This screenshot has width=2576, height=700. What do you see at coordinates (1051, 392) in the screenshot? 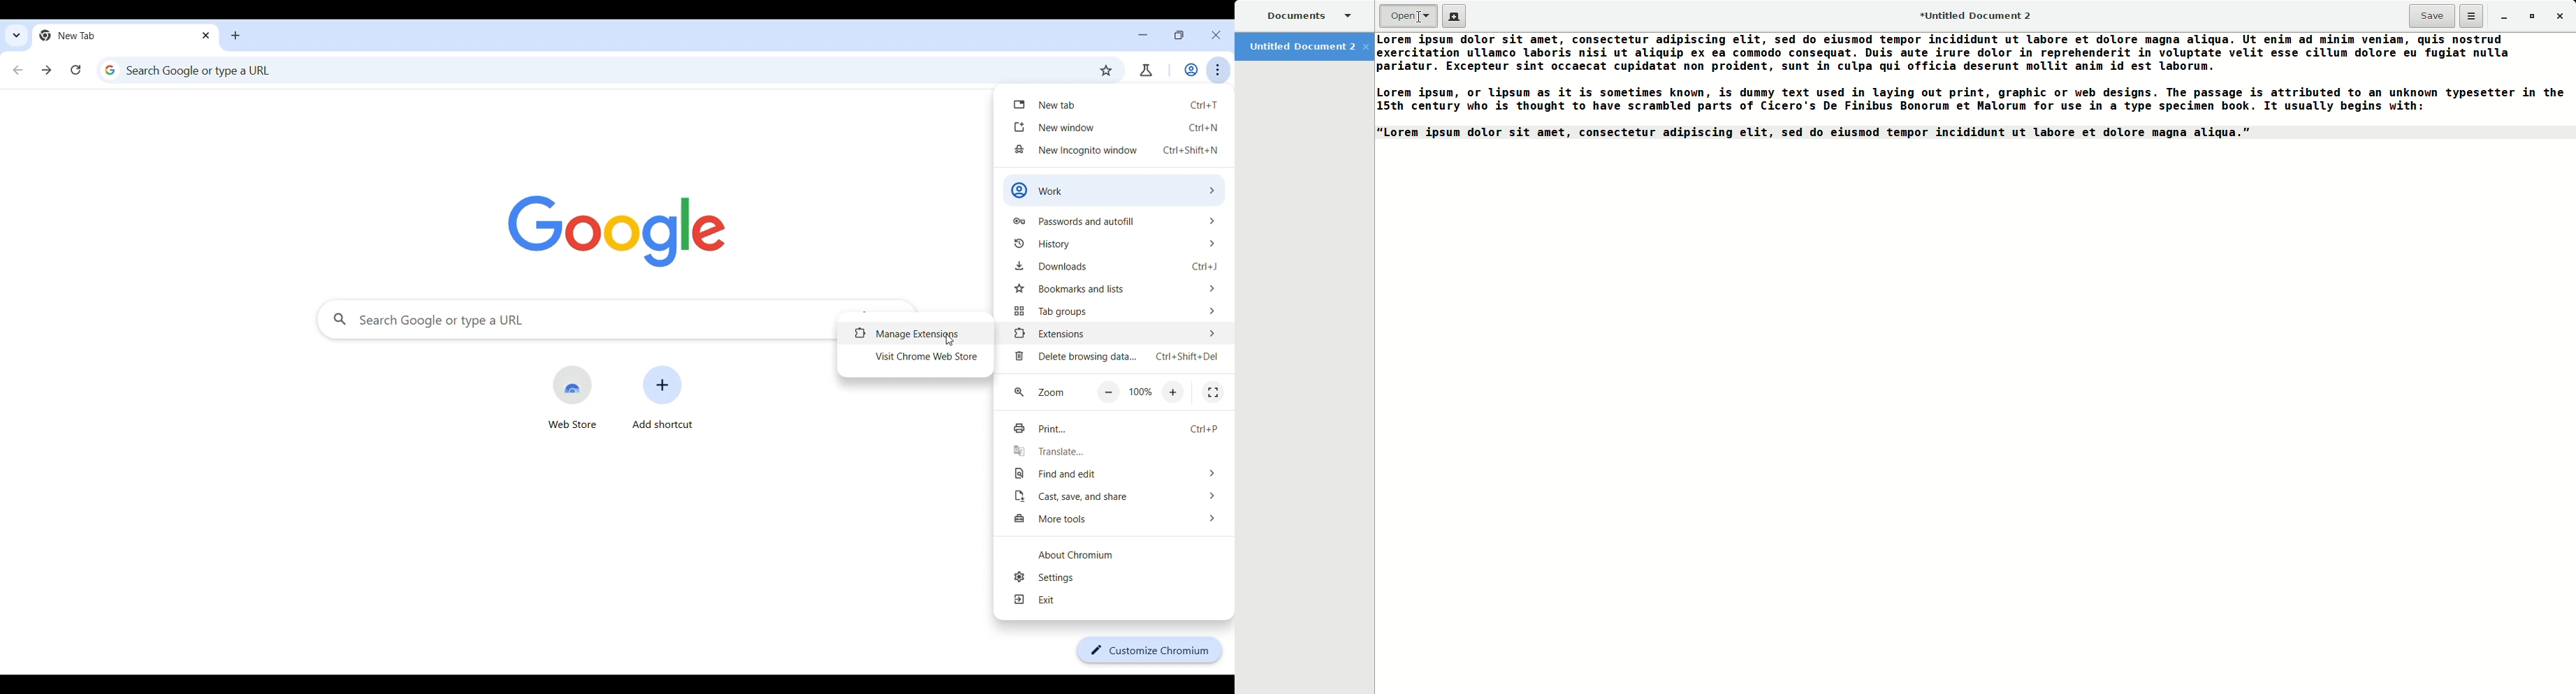
I see `Zoom` at bounding box center [1051, 392].